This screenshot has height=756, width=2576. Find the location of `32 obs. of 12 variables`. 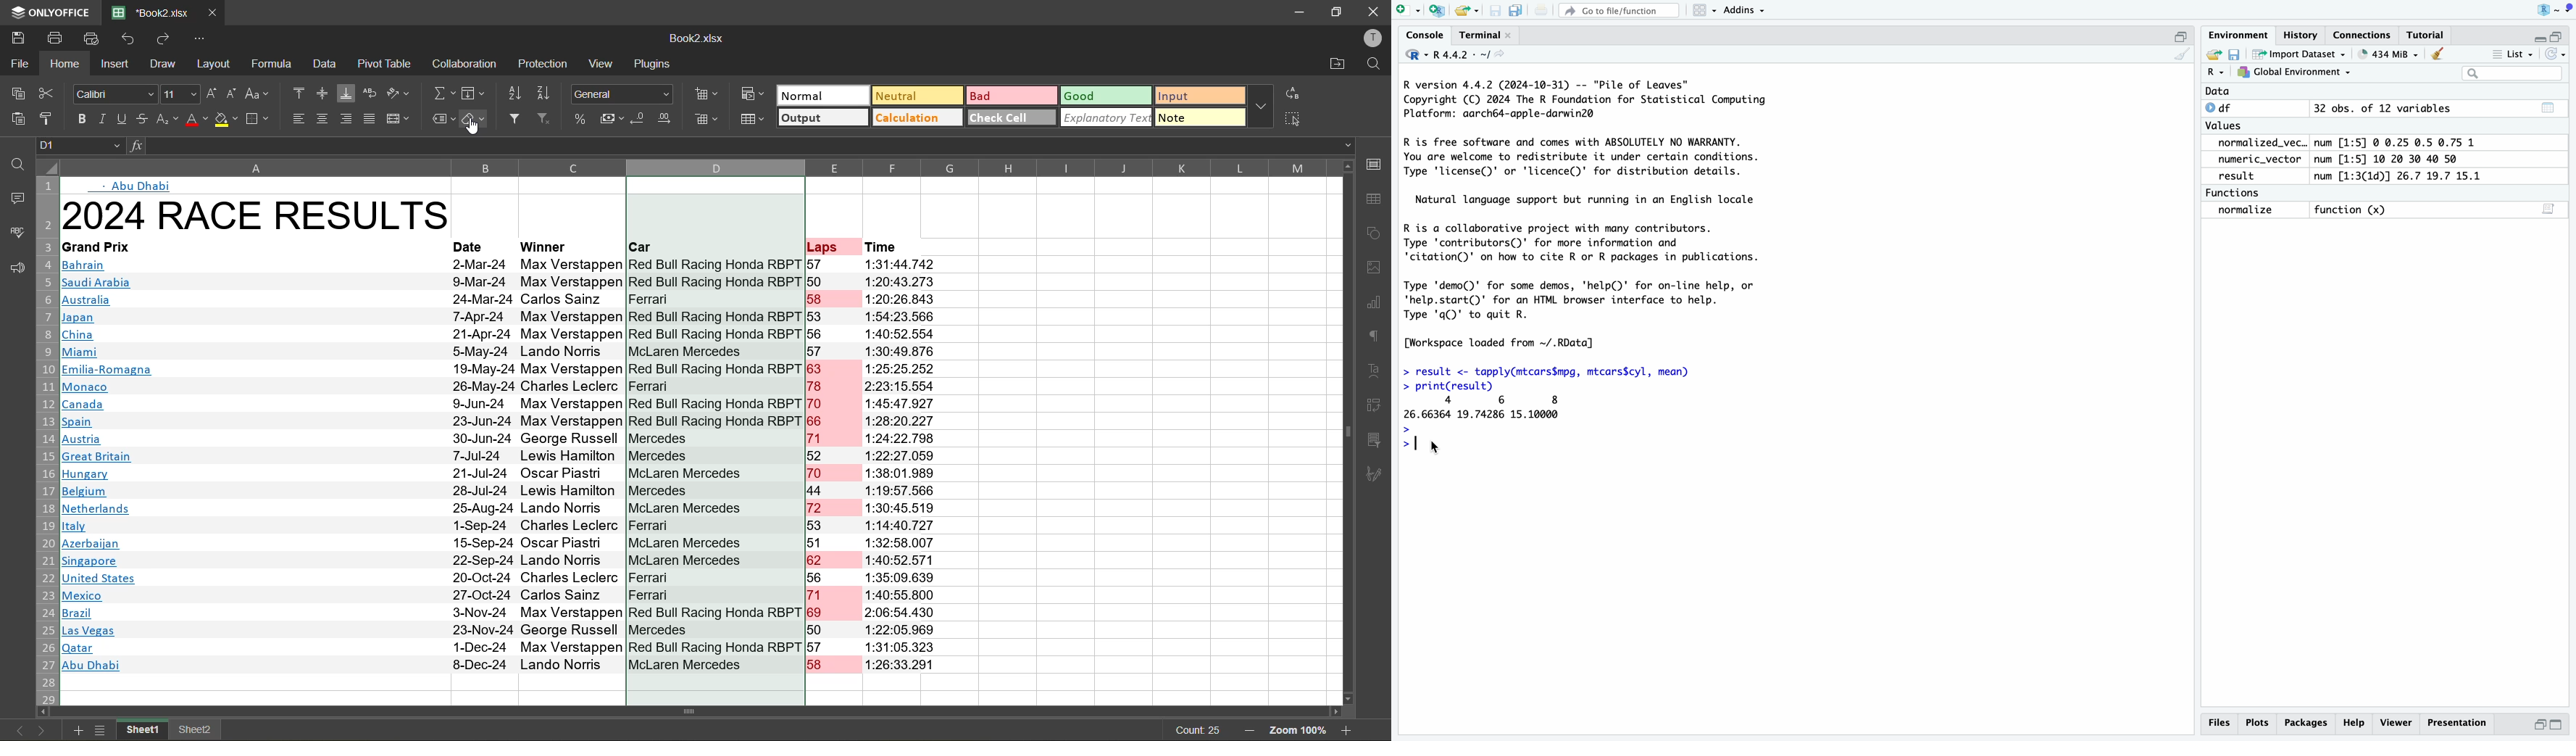

32 obs. of 12 variables is located at coordinates (2384, 109).